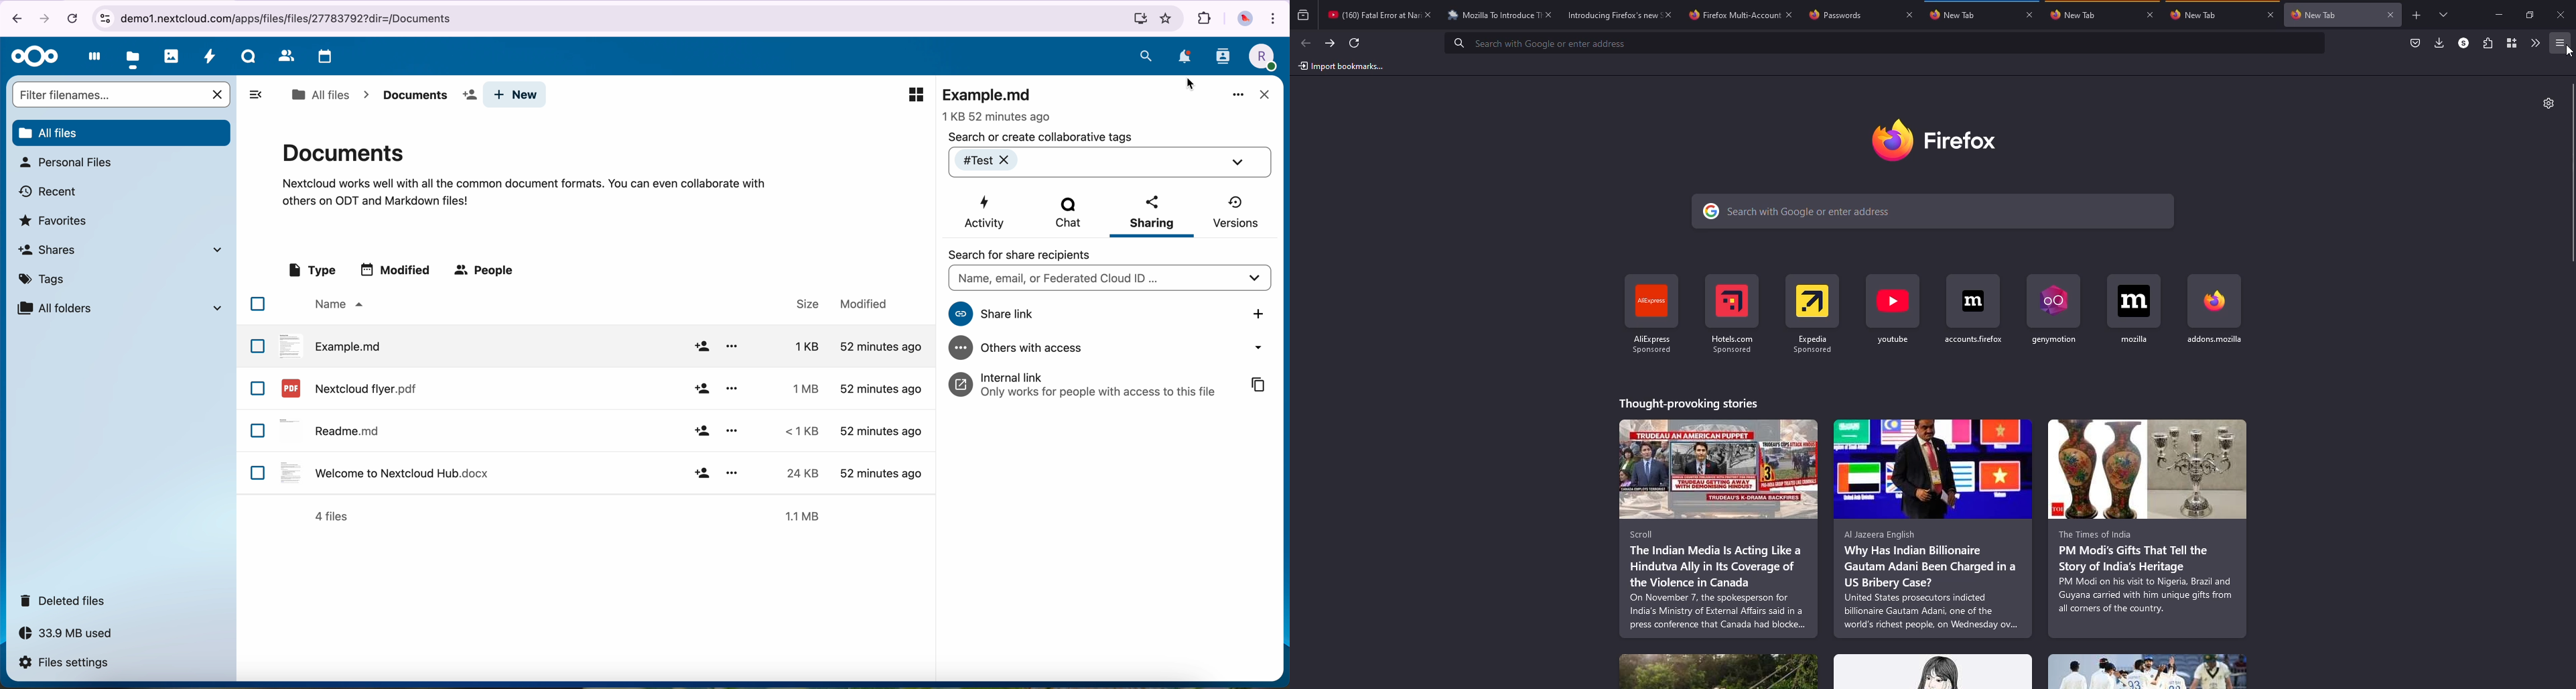  I want to click on shortcut, so click(1653, 316).